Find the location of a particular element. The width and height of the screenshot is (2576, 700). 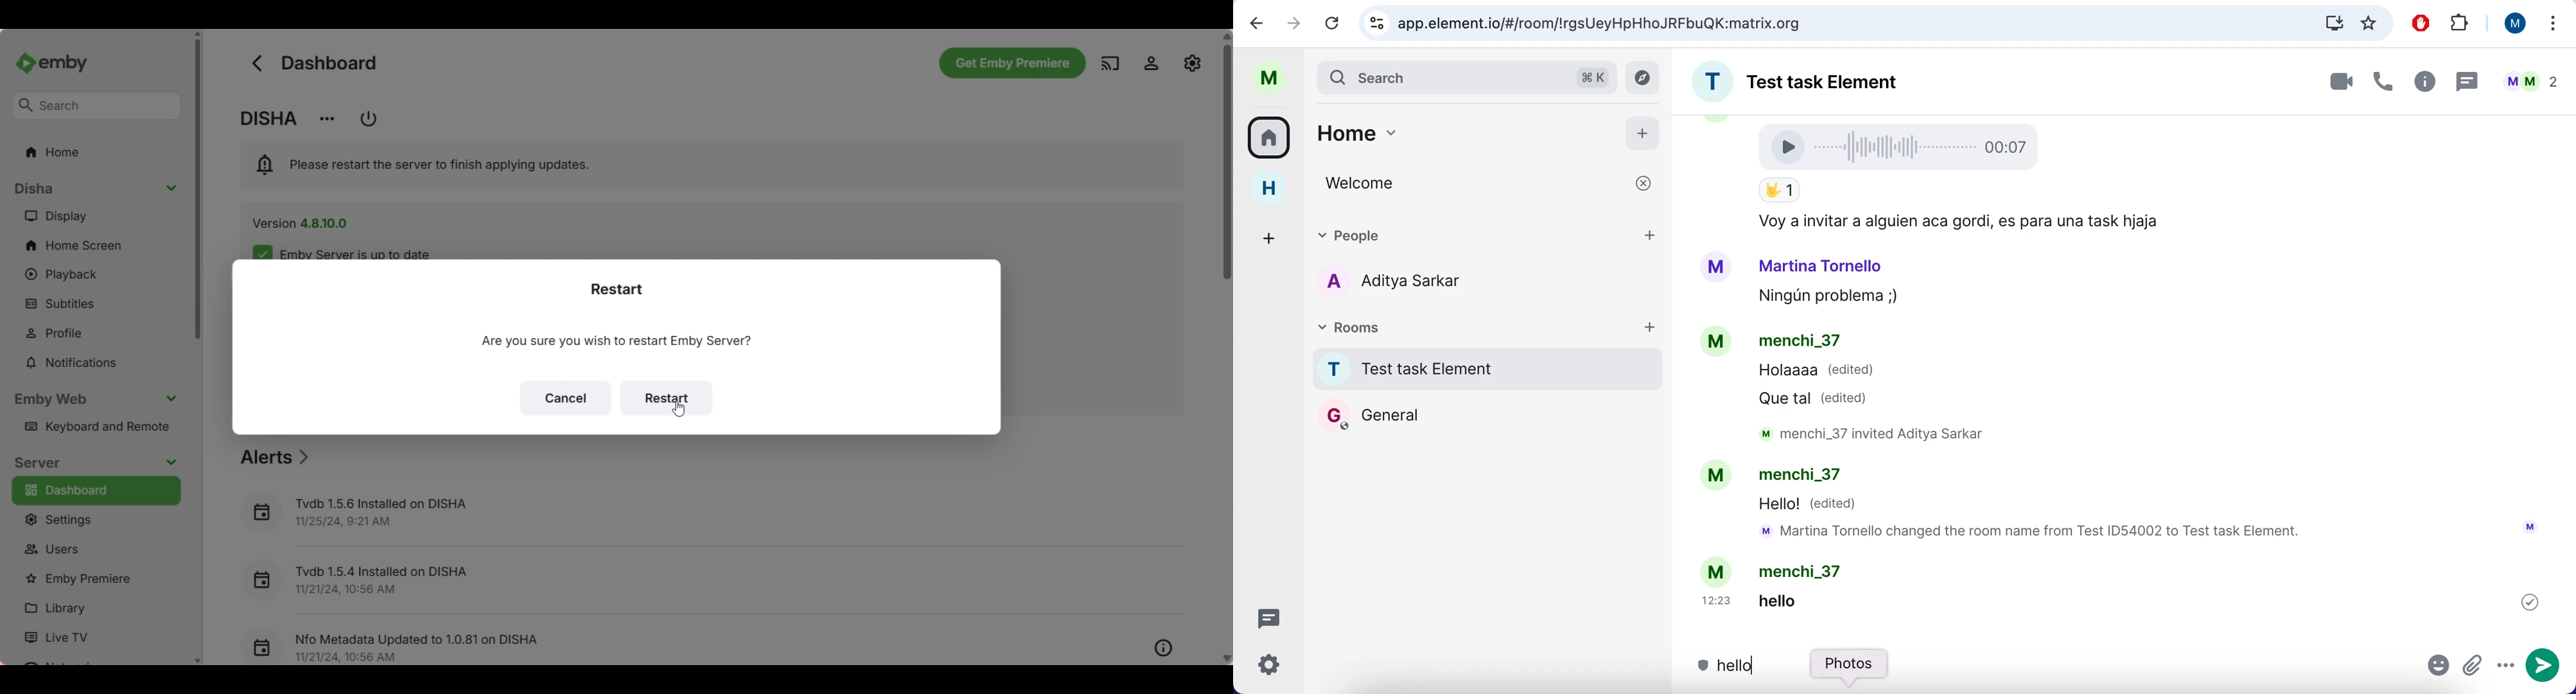

Notifications  is located at coordinates (96, 363).